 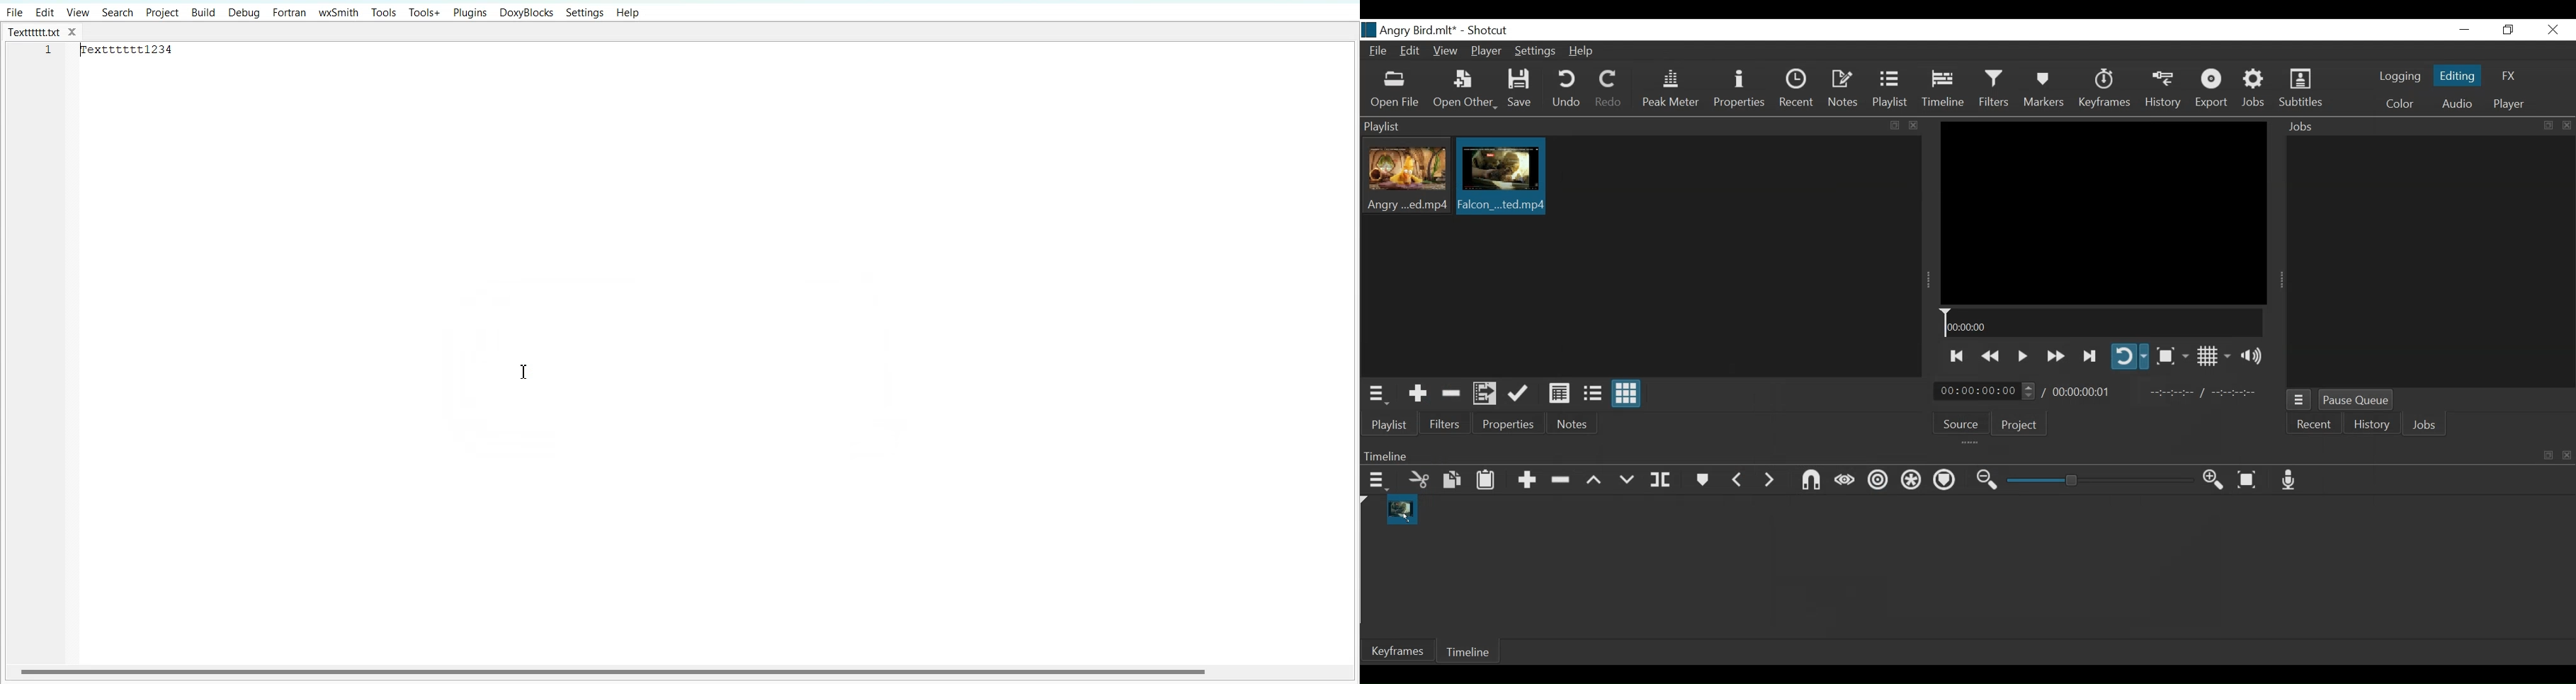 I want to click on Settings, so click(x=1536, y=53).